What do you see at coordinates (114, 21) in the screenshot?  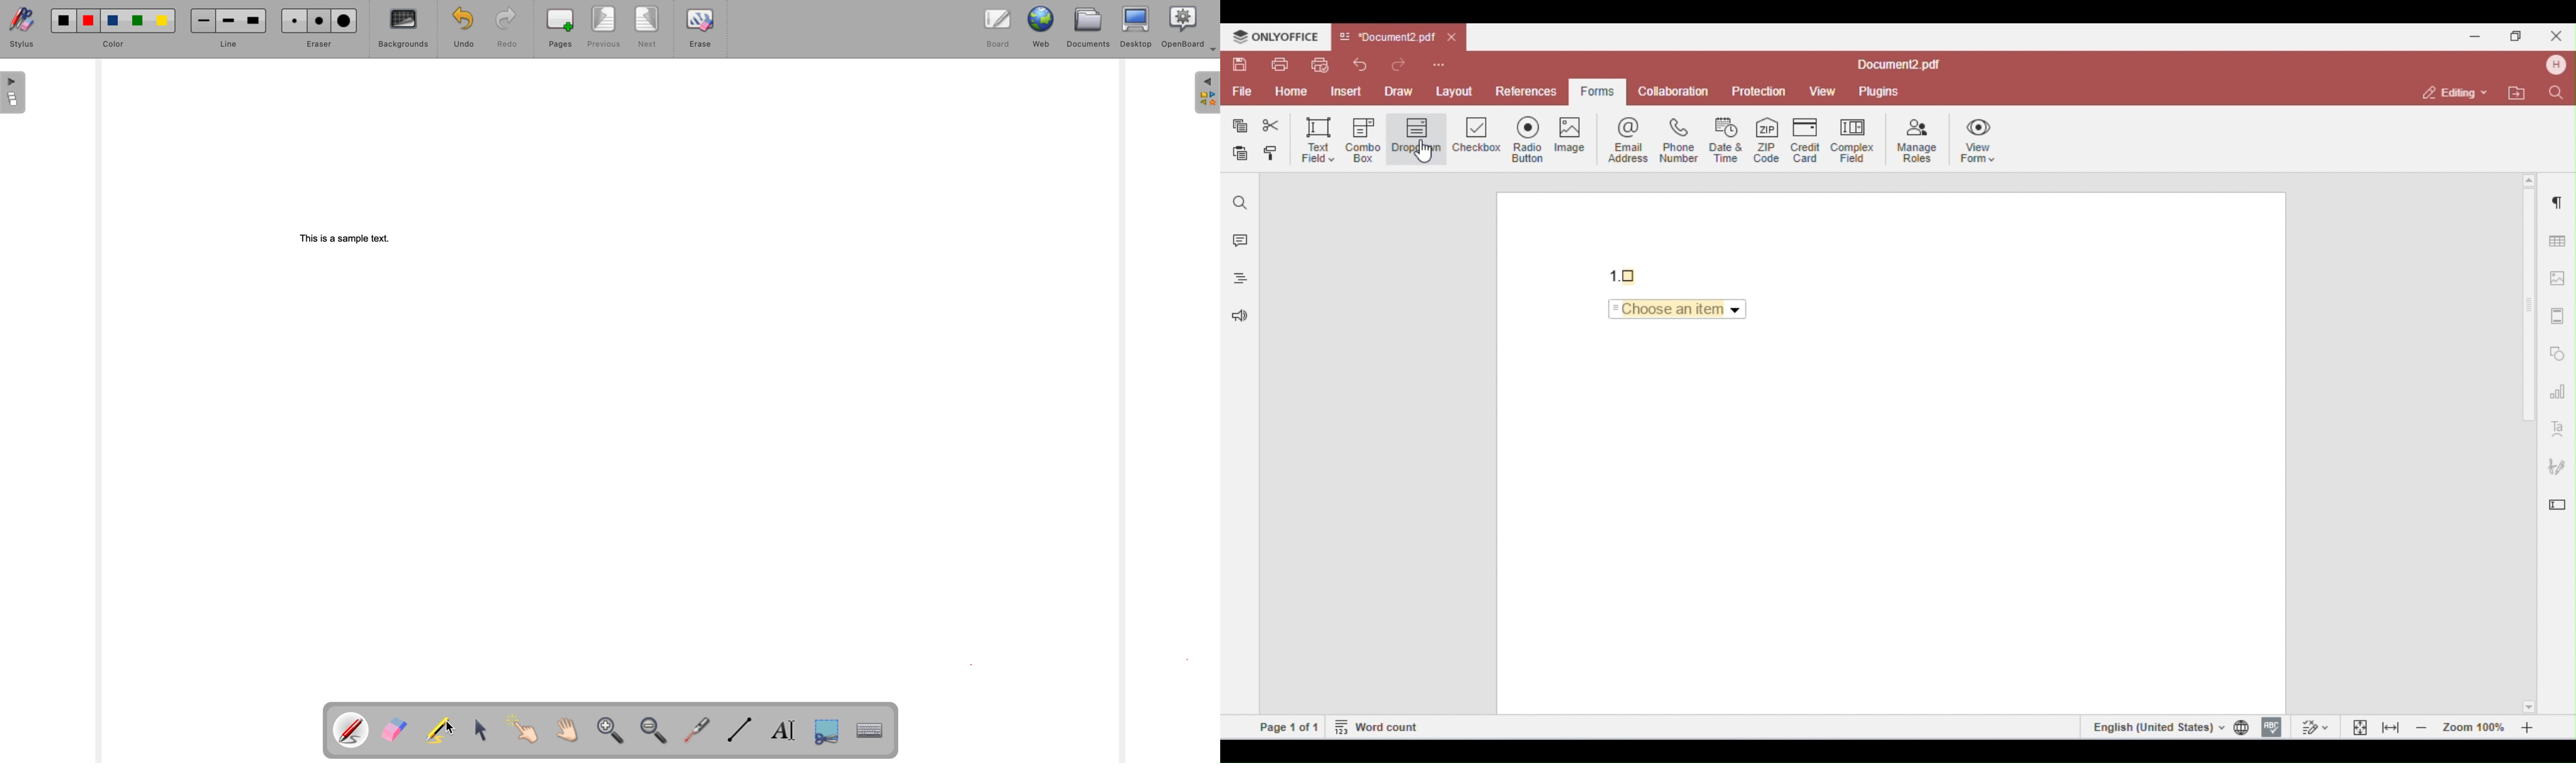 I see `Color 3` at bounding box center [114, 21].